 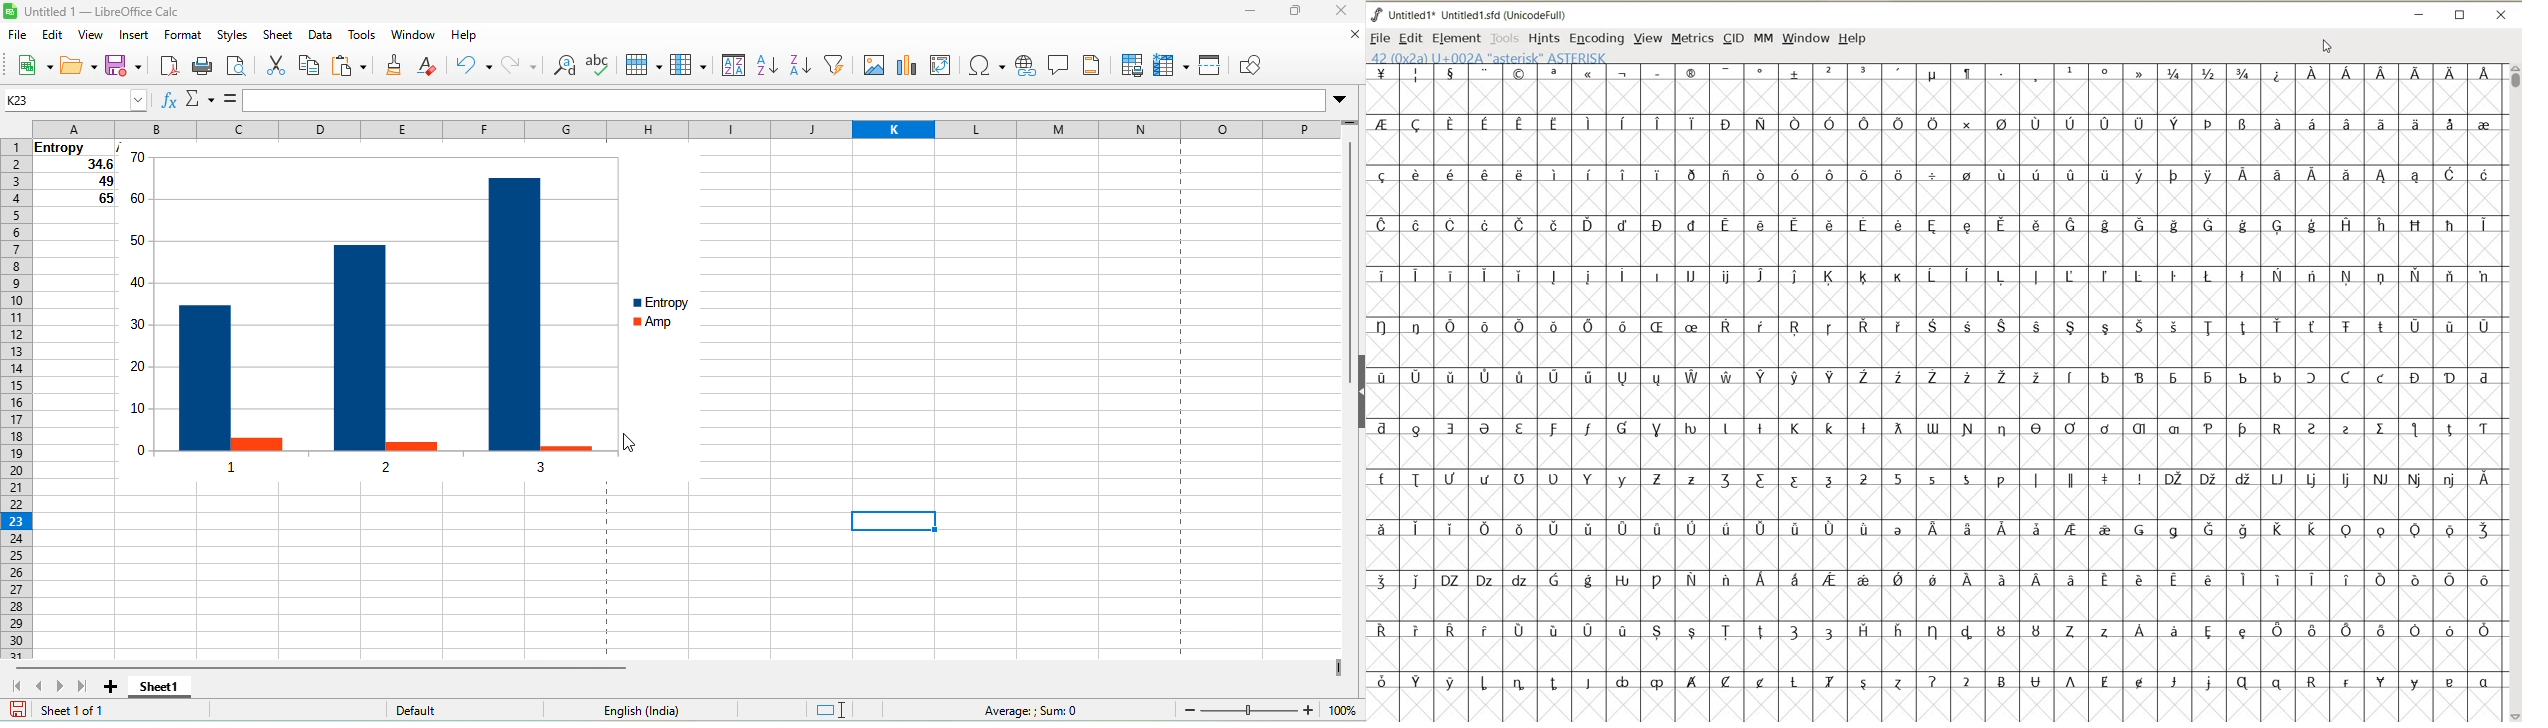 What do you see at coordinates (74, 99) in the screenshot?
I see `name box (k23)` at bounding box center [74, 99].